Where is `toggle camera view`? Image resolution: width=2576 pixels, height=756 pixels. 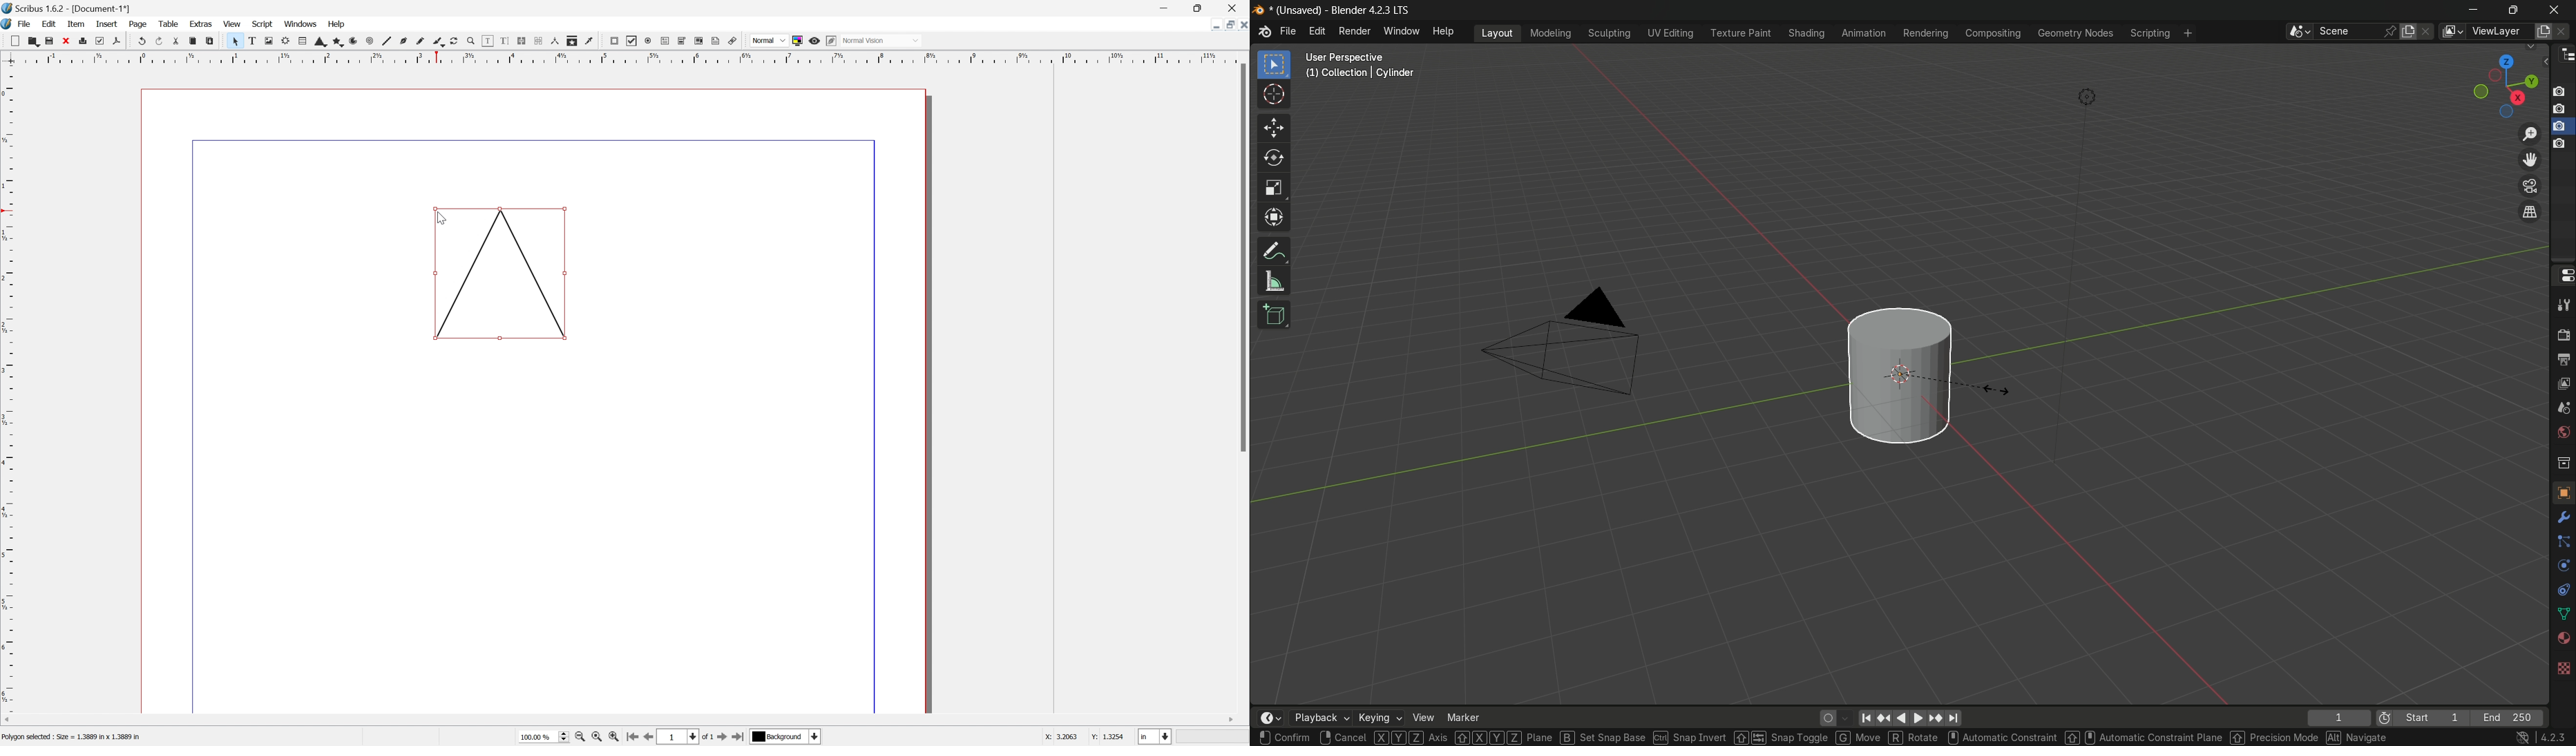
toggle camera view is located at coordinates (2528, 184).